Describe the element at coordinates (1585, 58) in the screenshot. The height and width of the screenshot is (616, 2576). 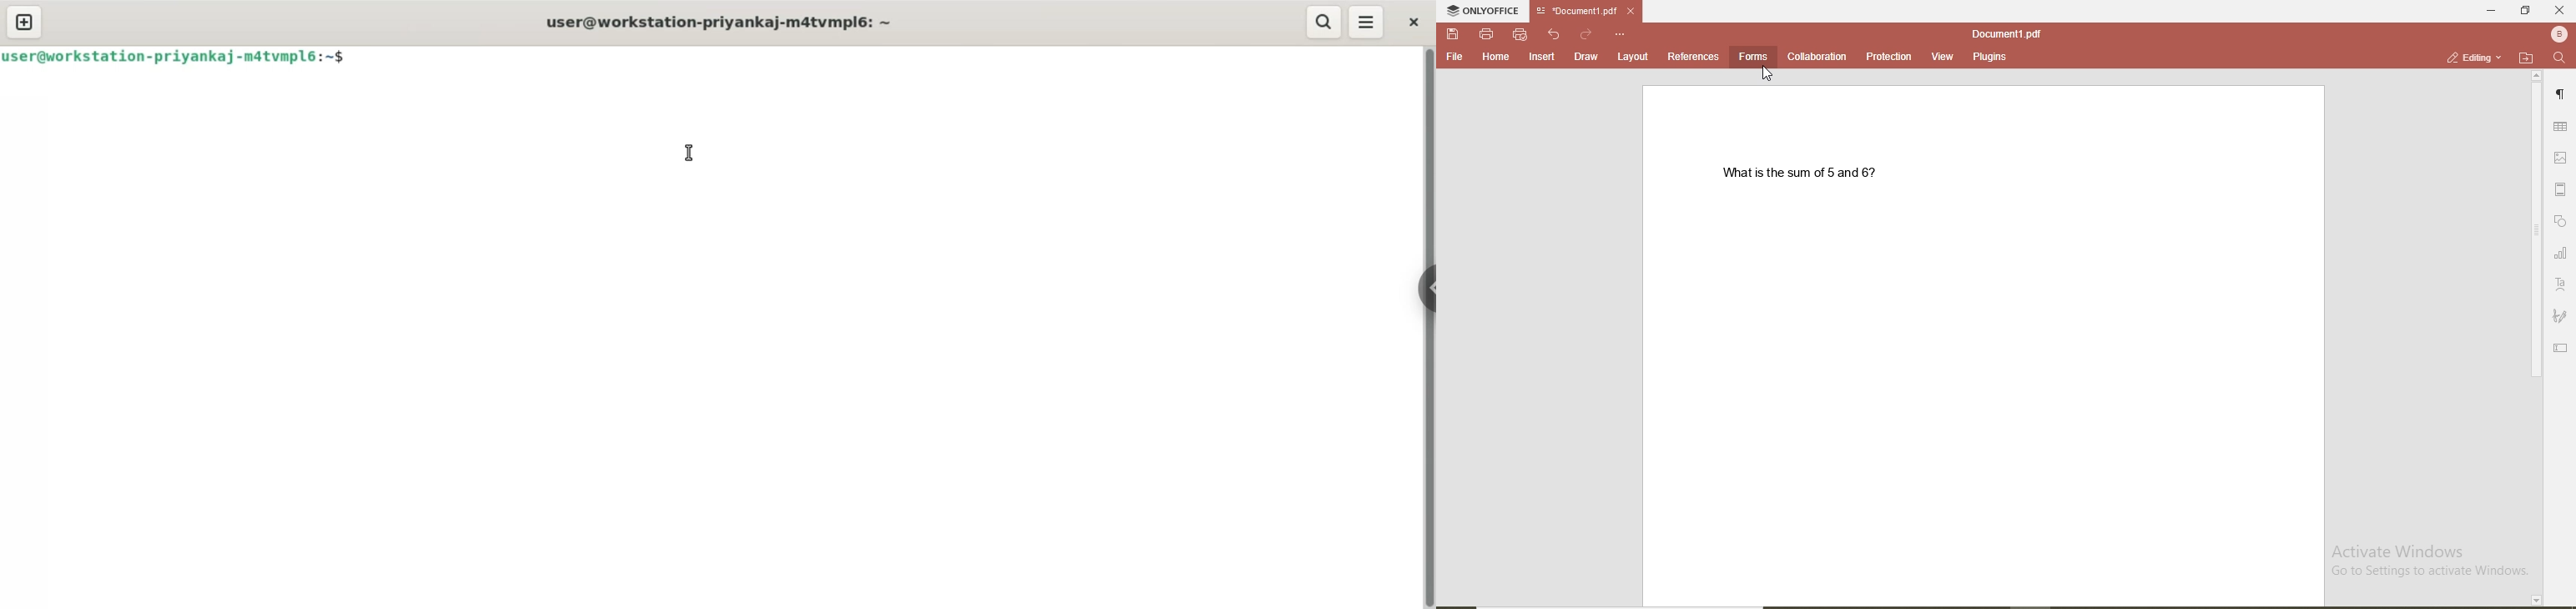
I see `draw` at that location.